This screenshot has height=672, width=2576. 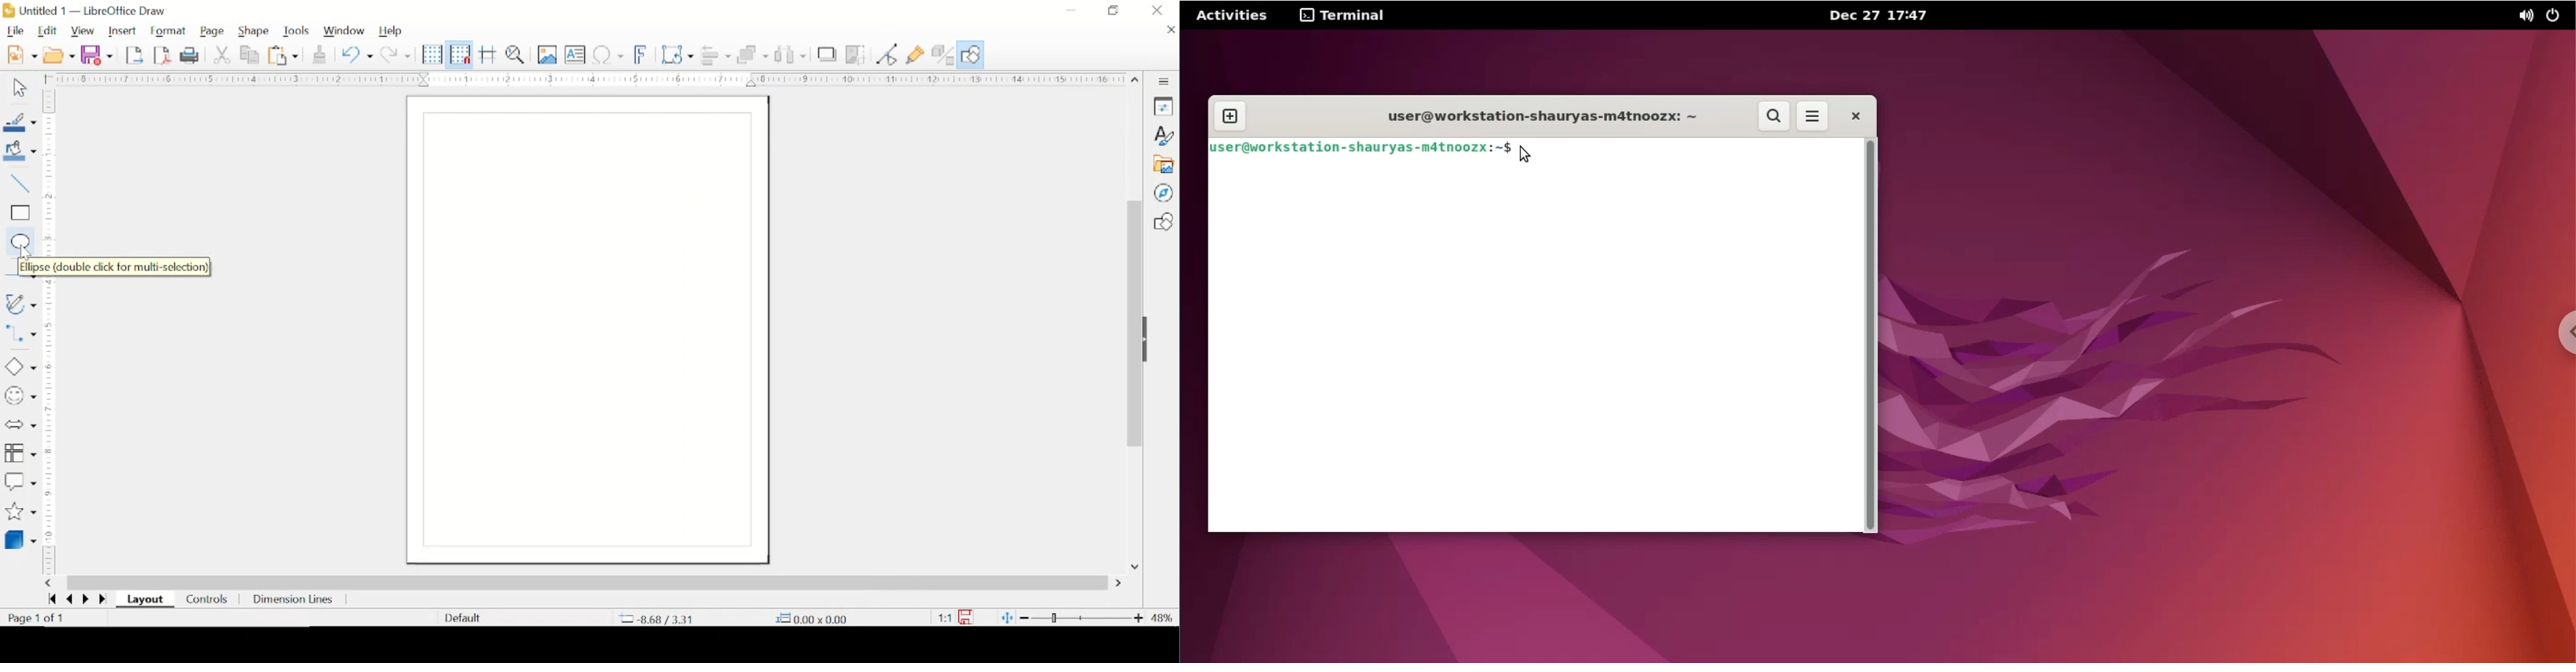 What do you see at coordinates (855, 55) in the screenshot?
I see `crop image ` at bounding box center [855, 55].